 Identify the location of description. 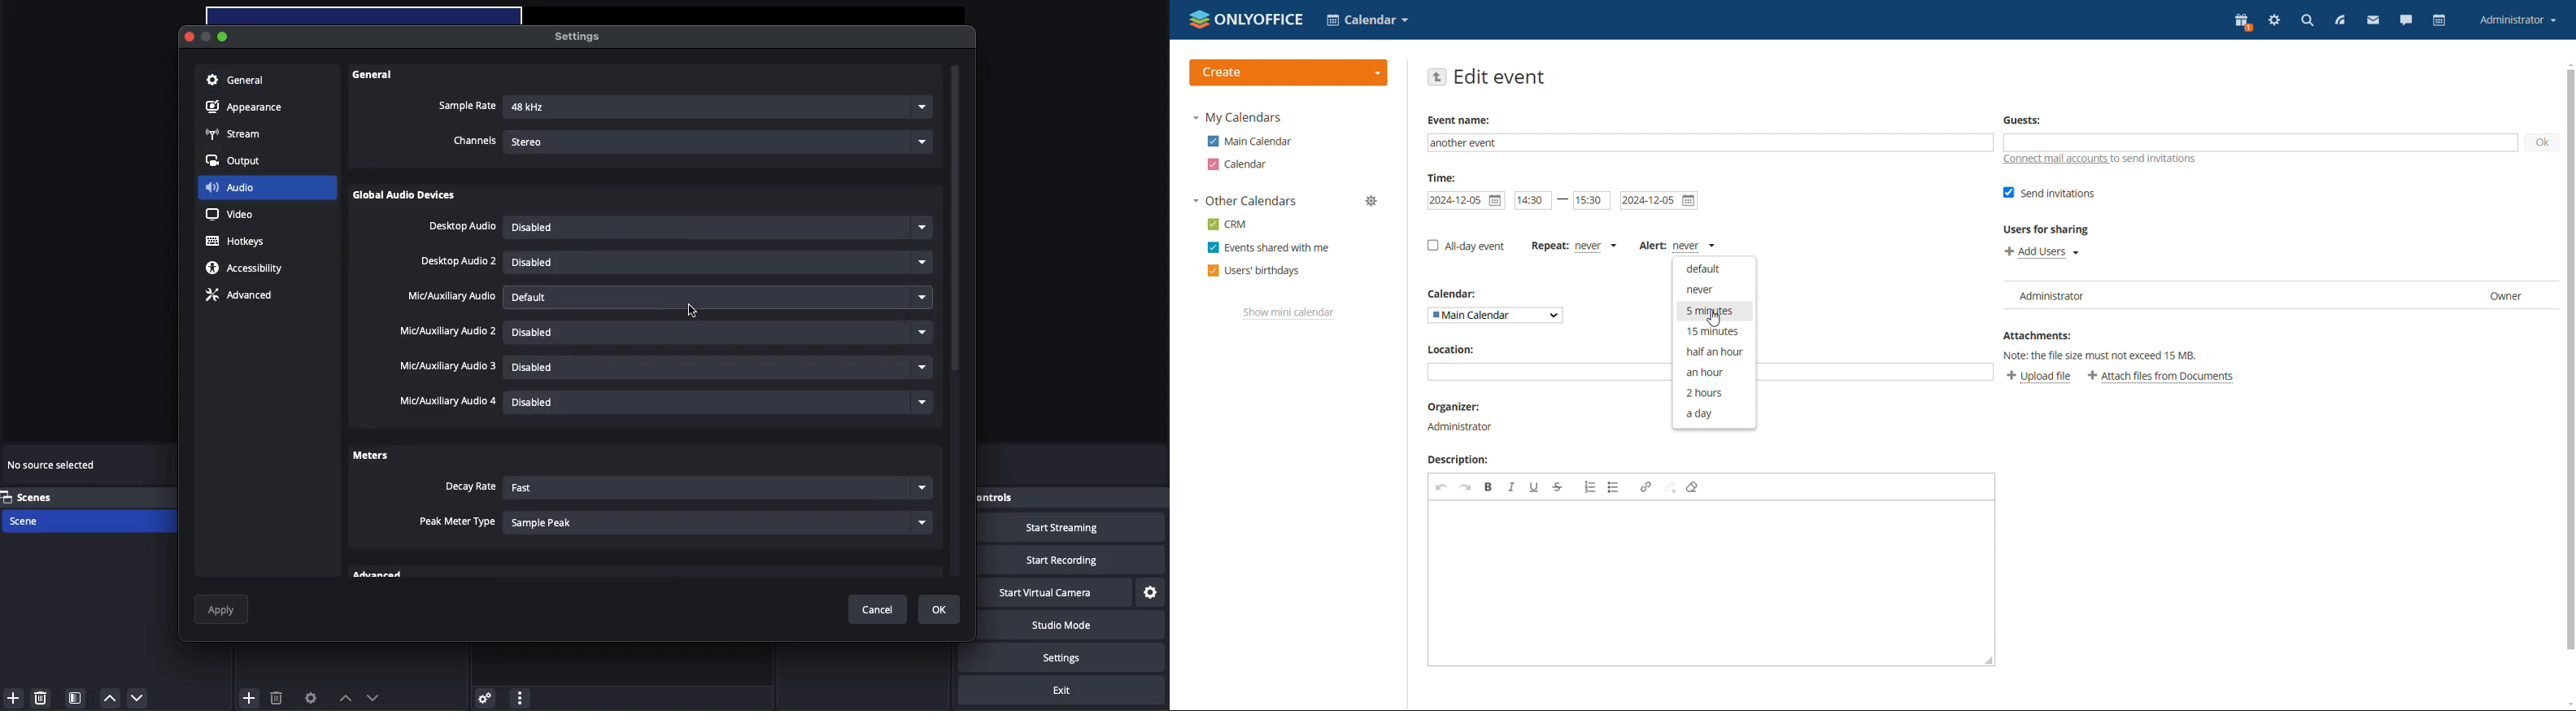
(1462, 460).